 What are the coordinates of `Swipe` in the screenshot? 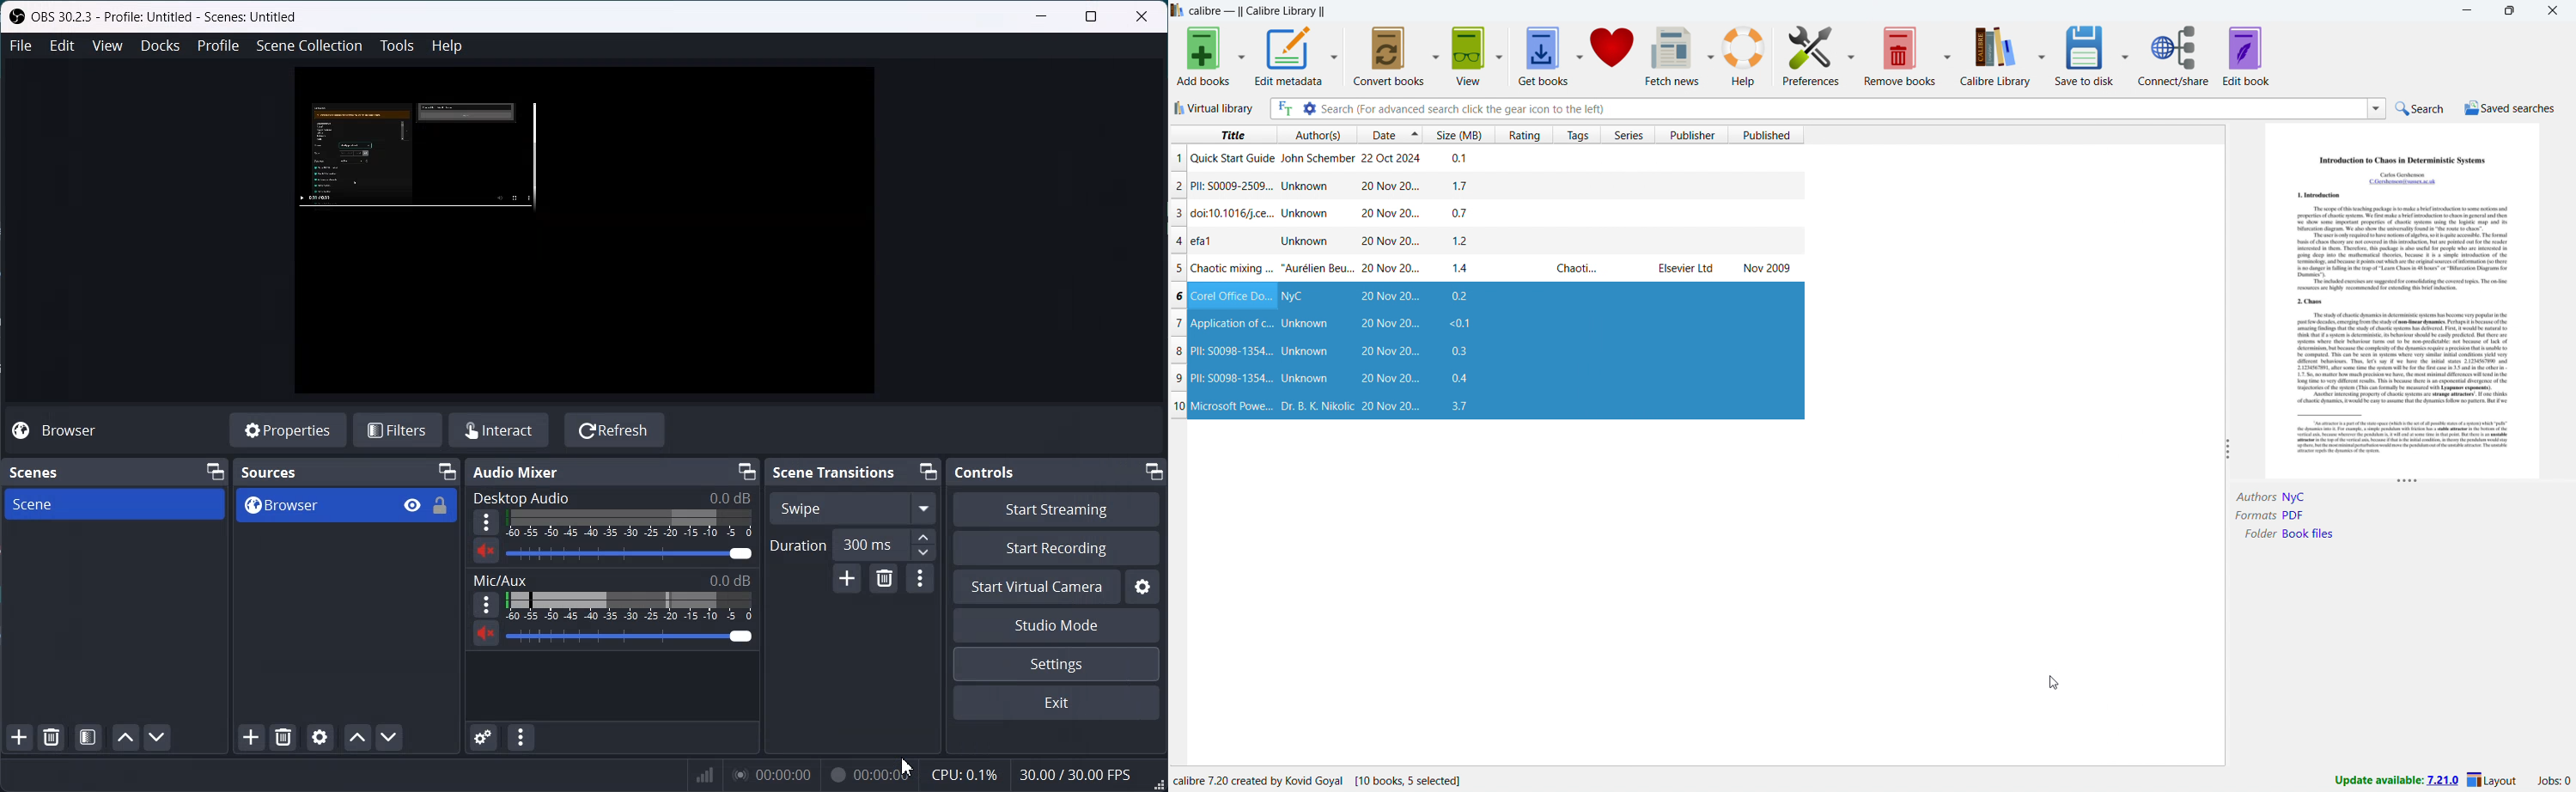 It's located at (852, 508).